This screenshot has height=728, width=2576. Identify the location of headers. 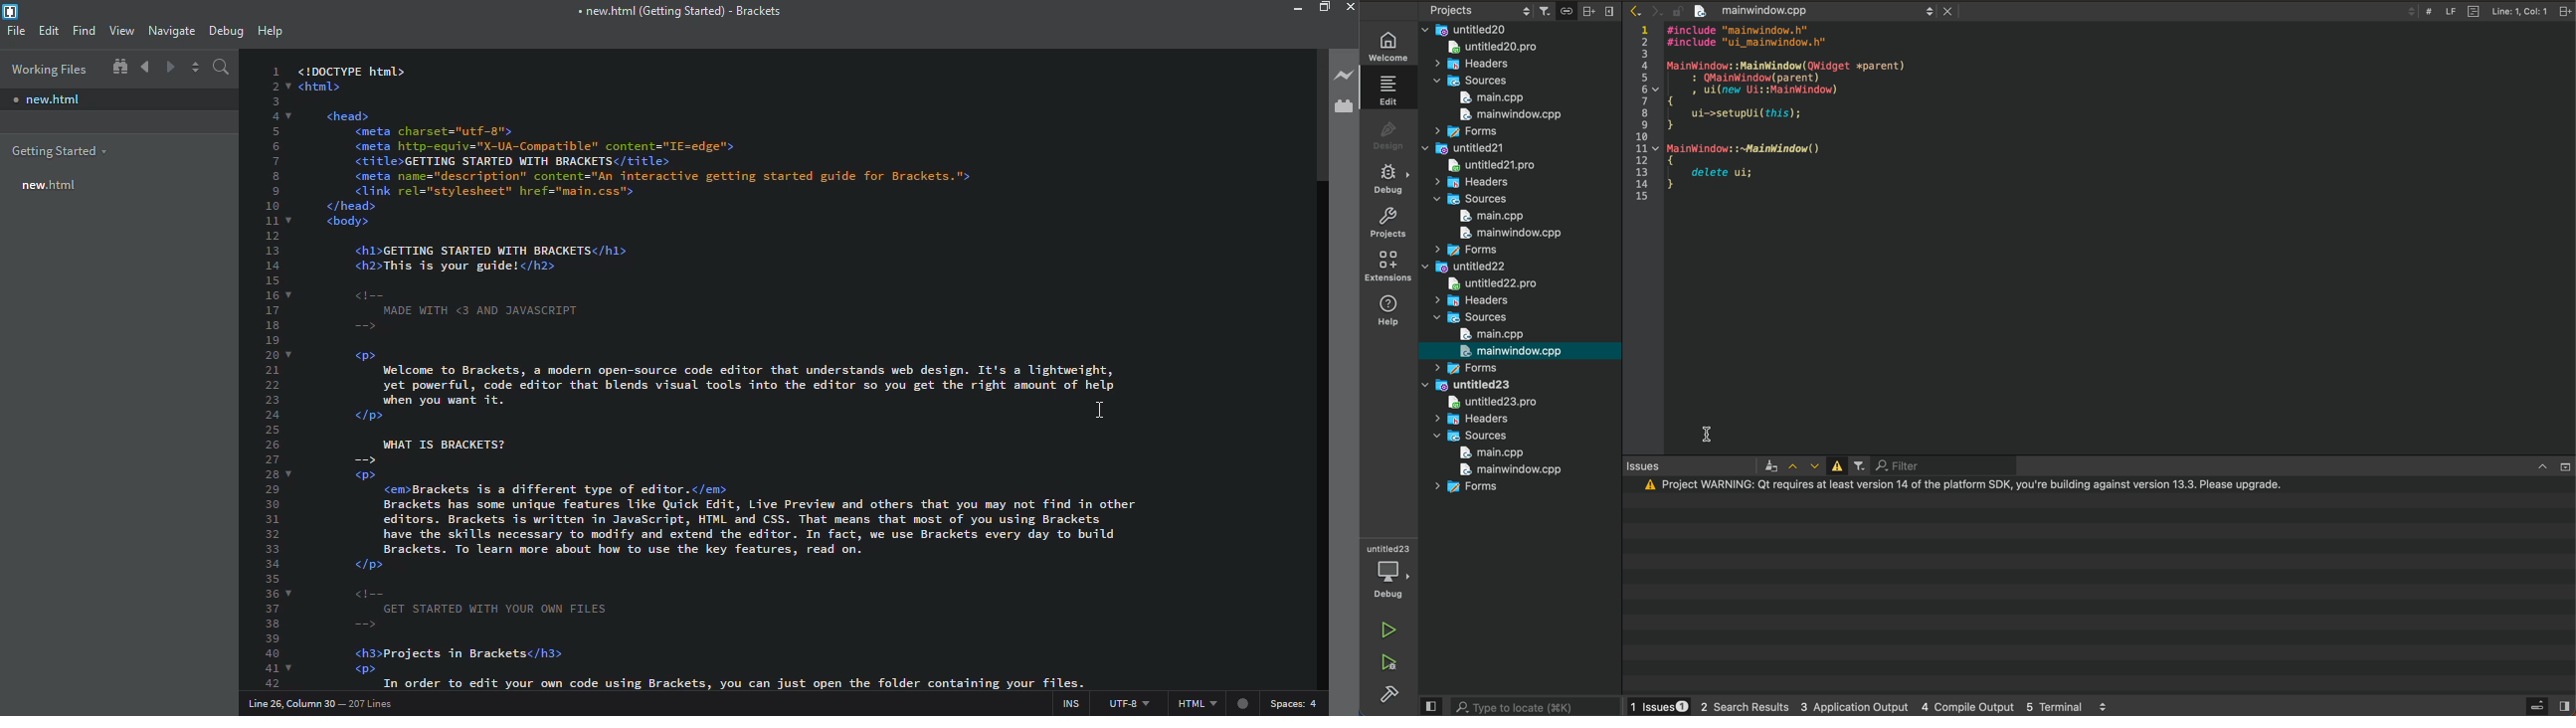
(1471, 419).